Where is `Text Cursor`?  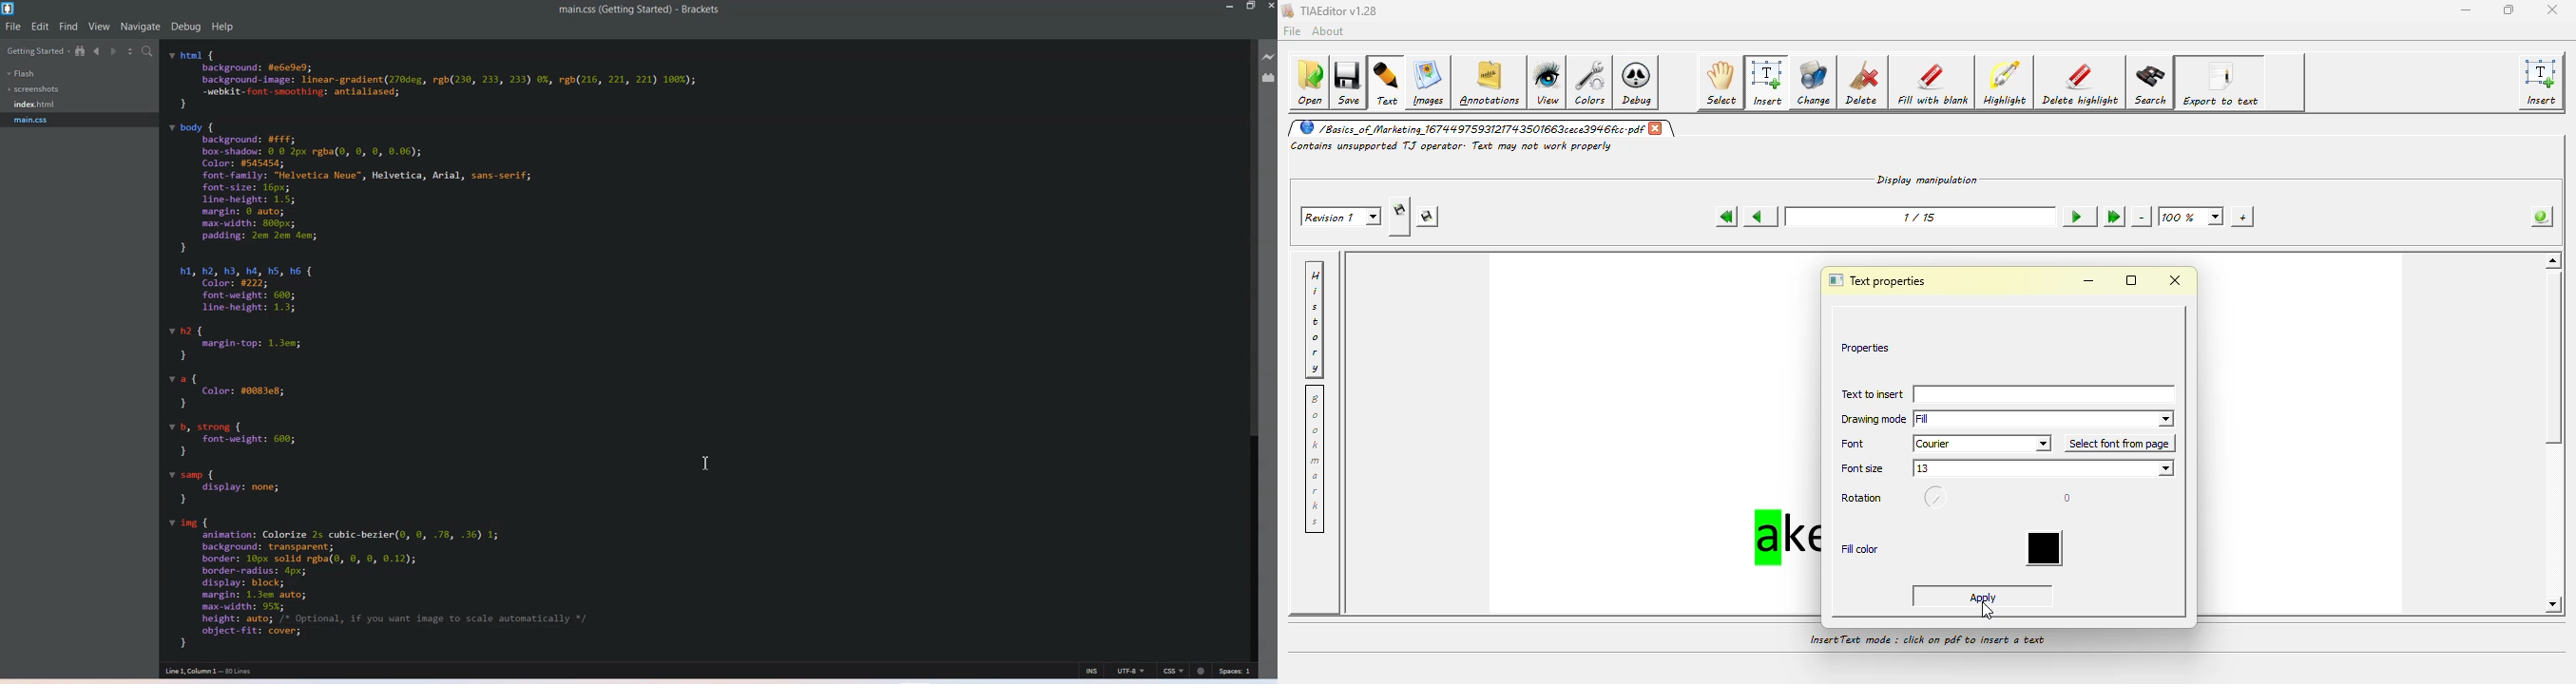
Text Cursor is located at coordinates (707, 462).